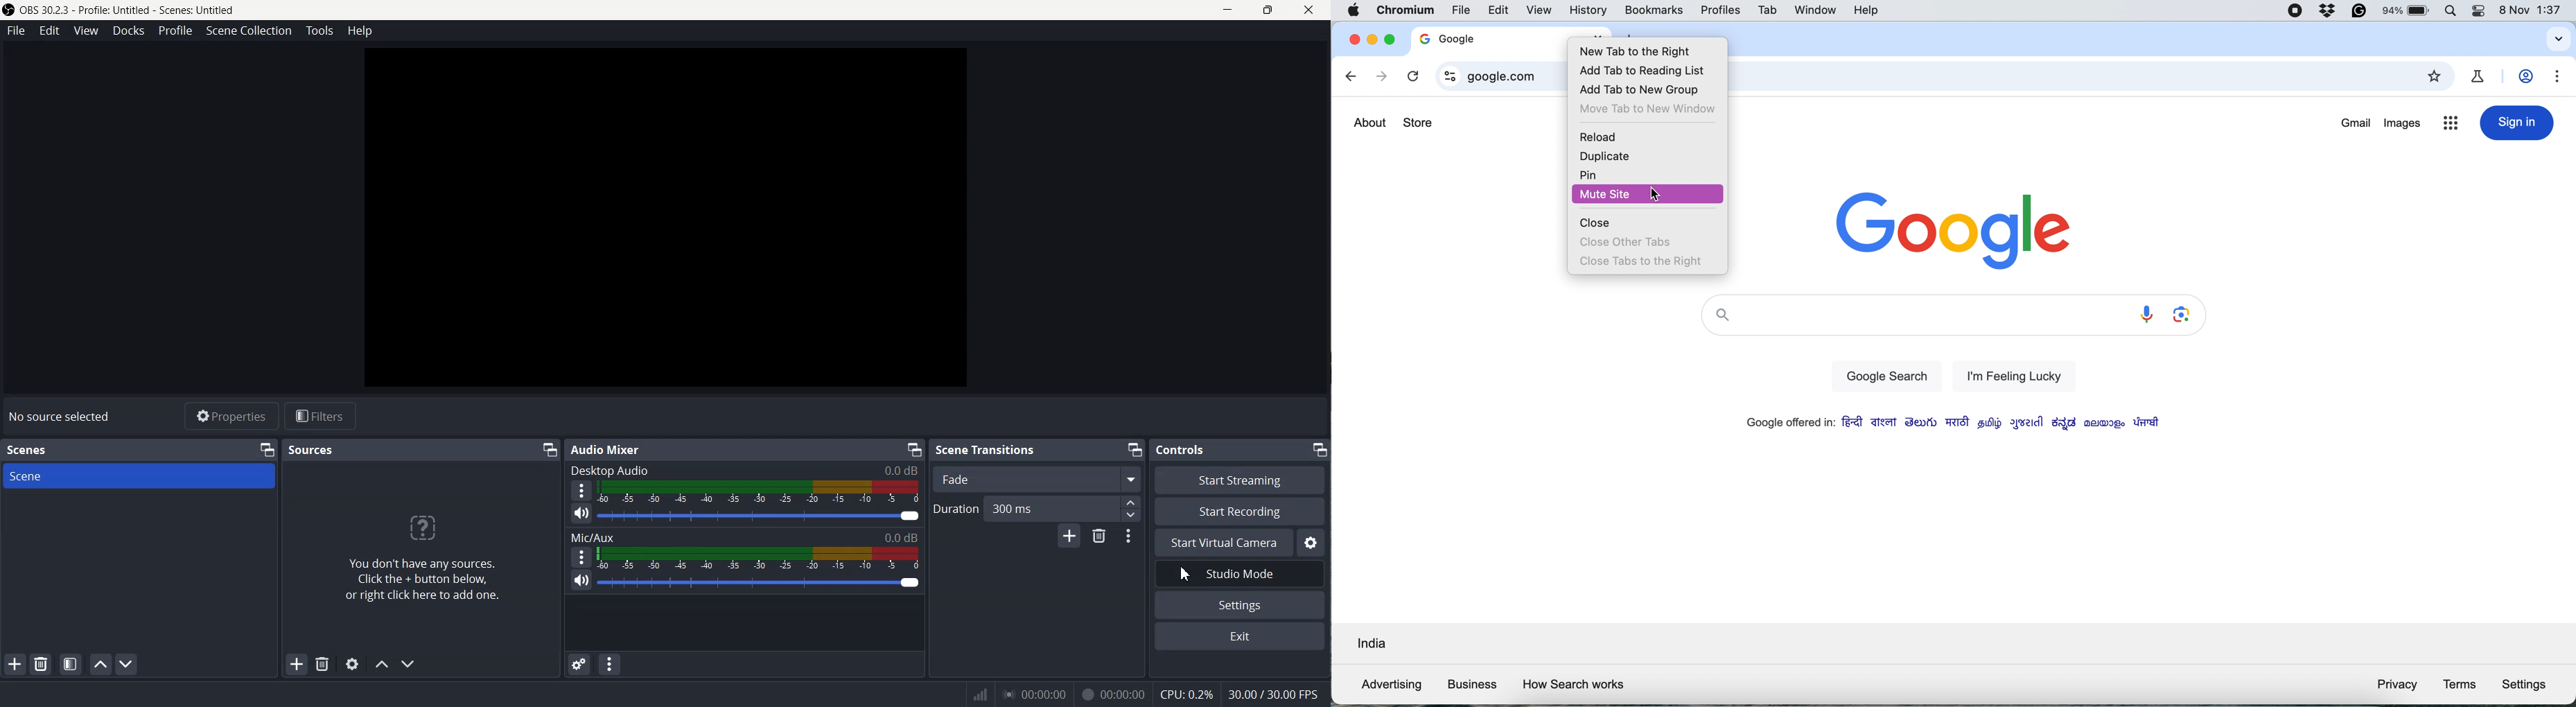  Describe the element at coordinates (1649, 69) in the screenshot. I see `add tab to reading list` at that location.